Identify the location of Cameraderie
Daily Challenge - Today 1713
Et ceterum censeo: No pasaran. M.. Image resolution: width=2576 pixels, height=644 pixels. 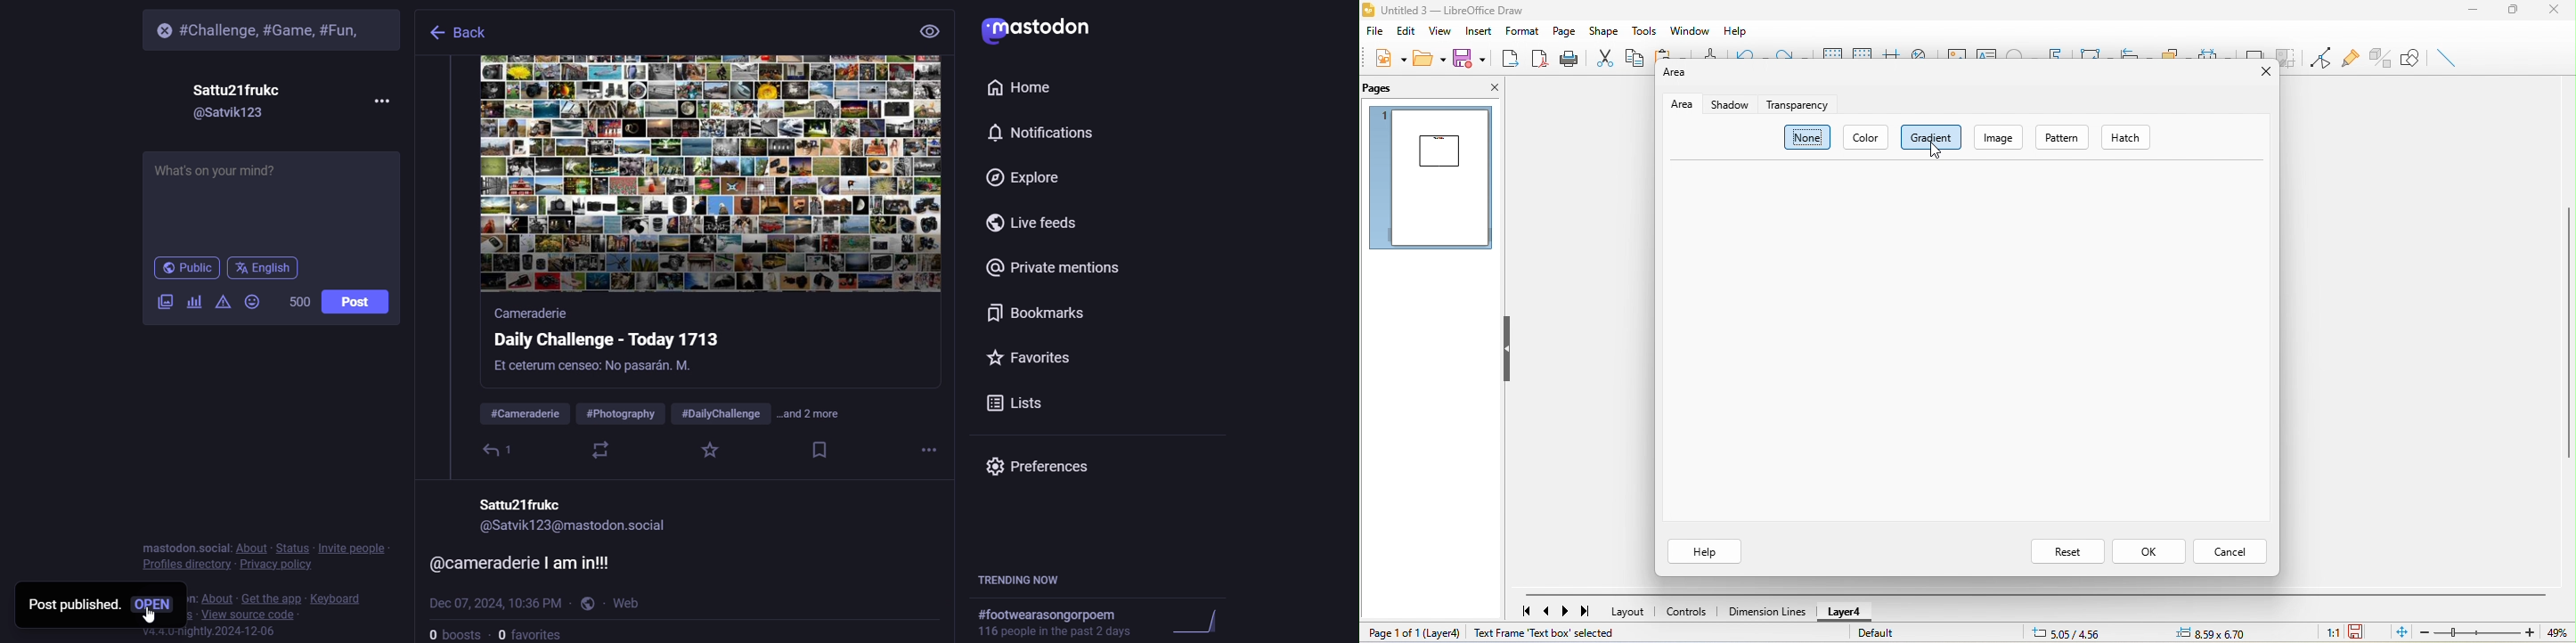
(619, 344).